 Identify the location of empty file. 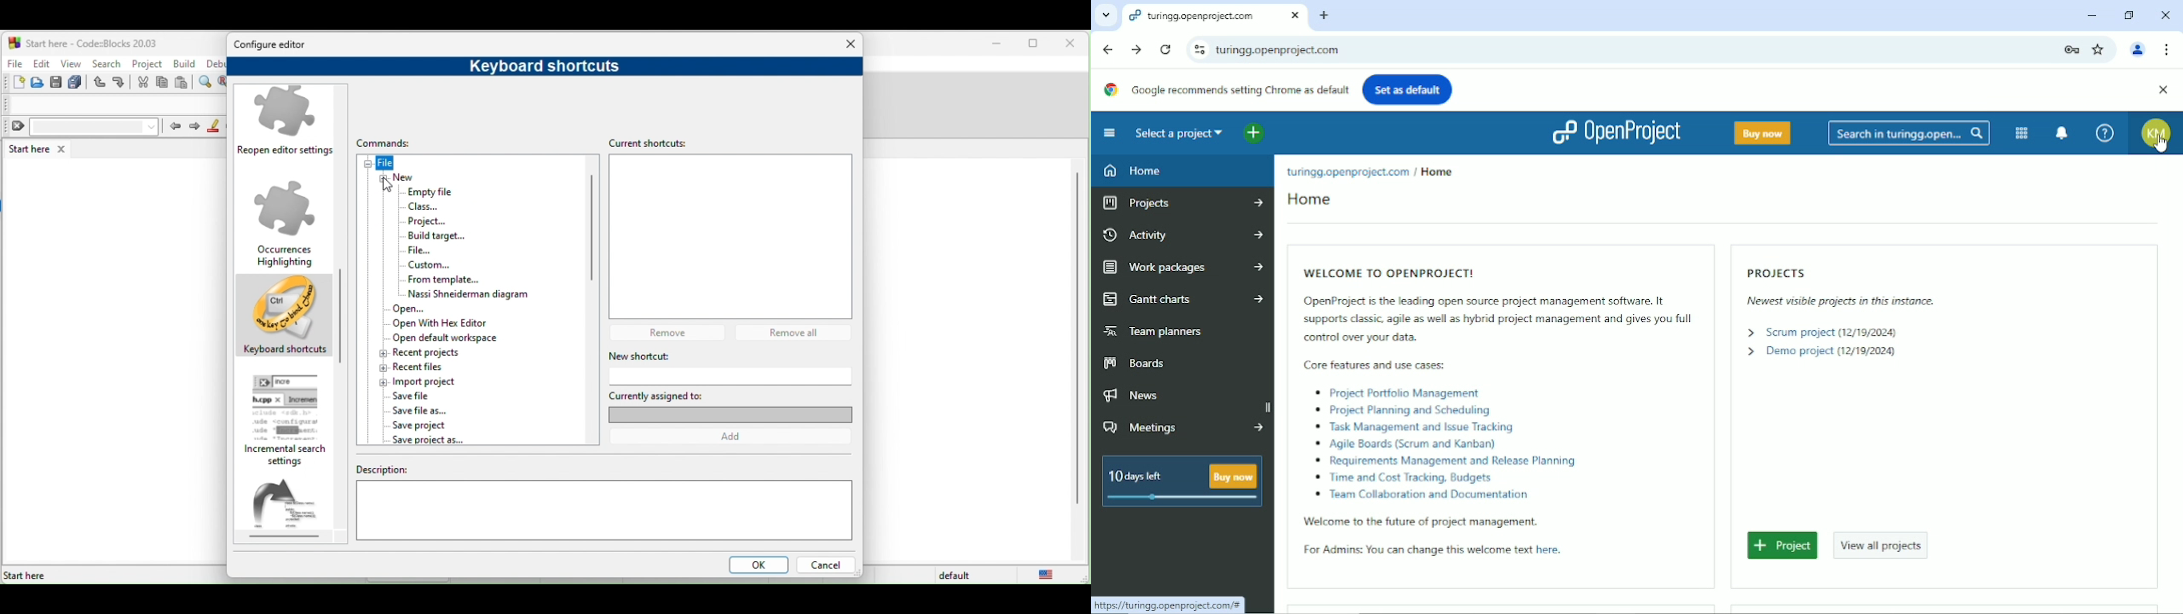
(427, 191).